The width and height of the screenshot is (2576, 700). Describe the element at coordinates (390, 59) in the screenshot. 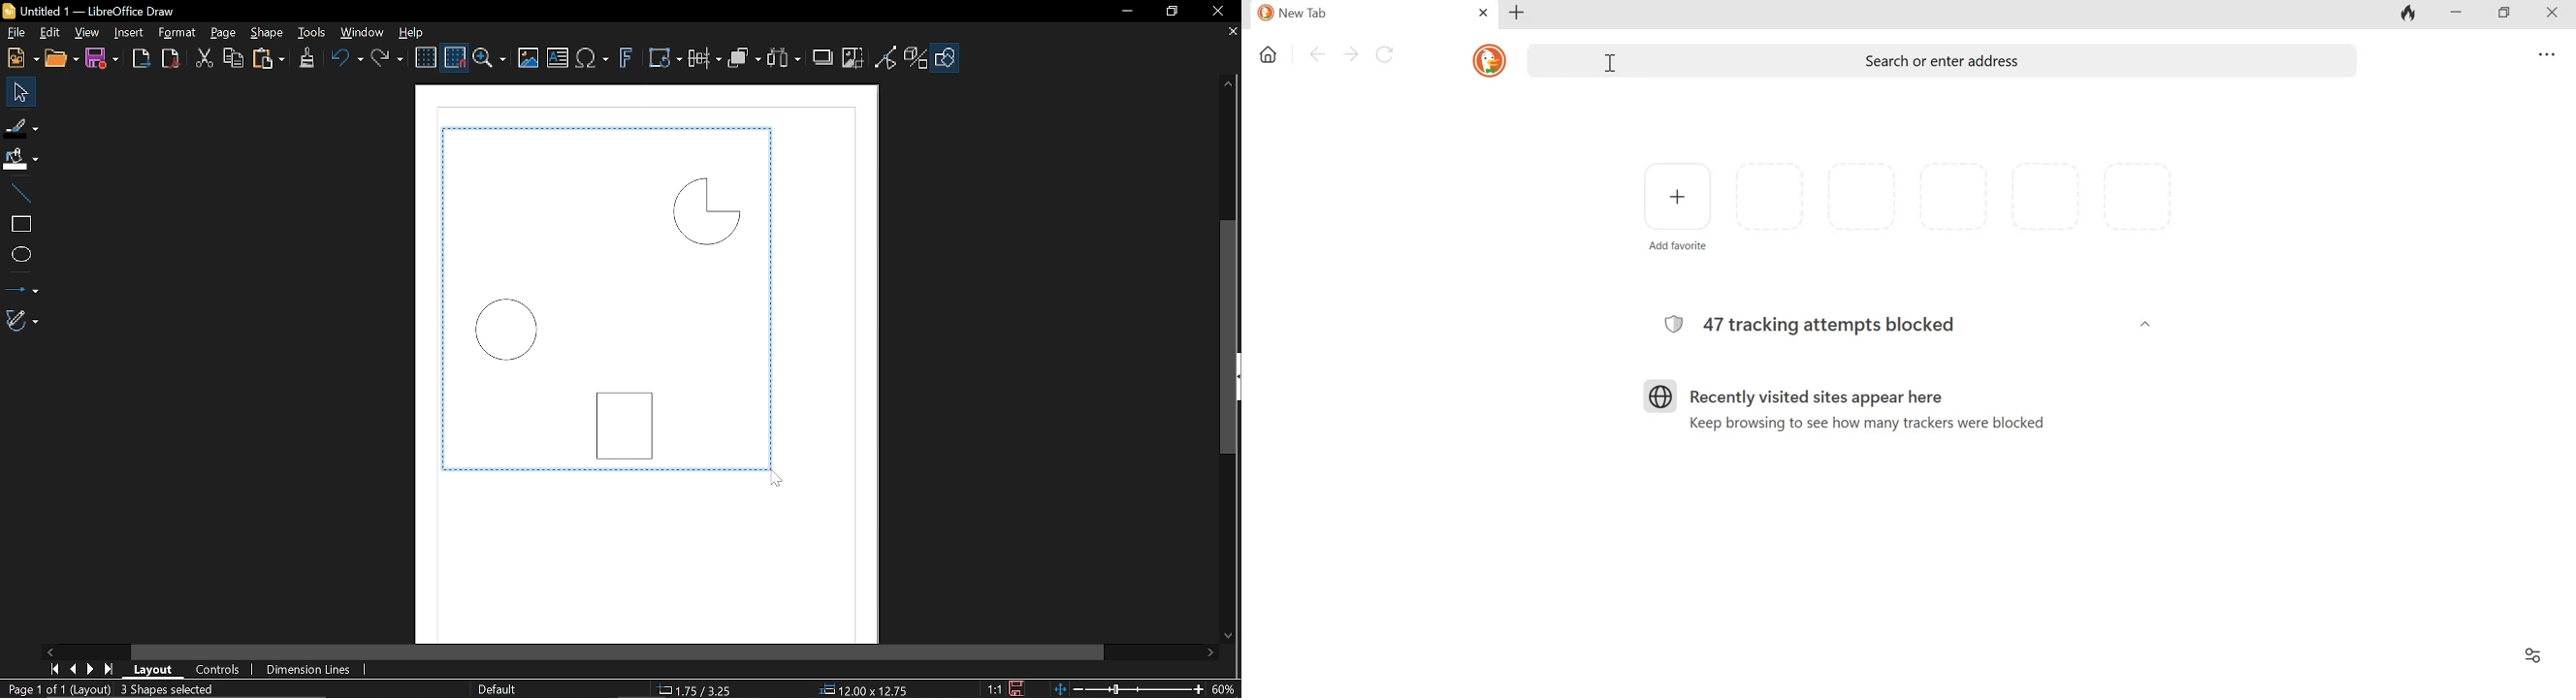

I see `Redo` at that location.